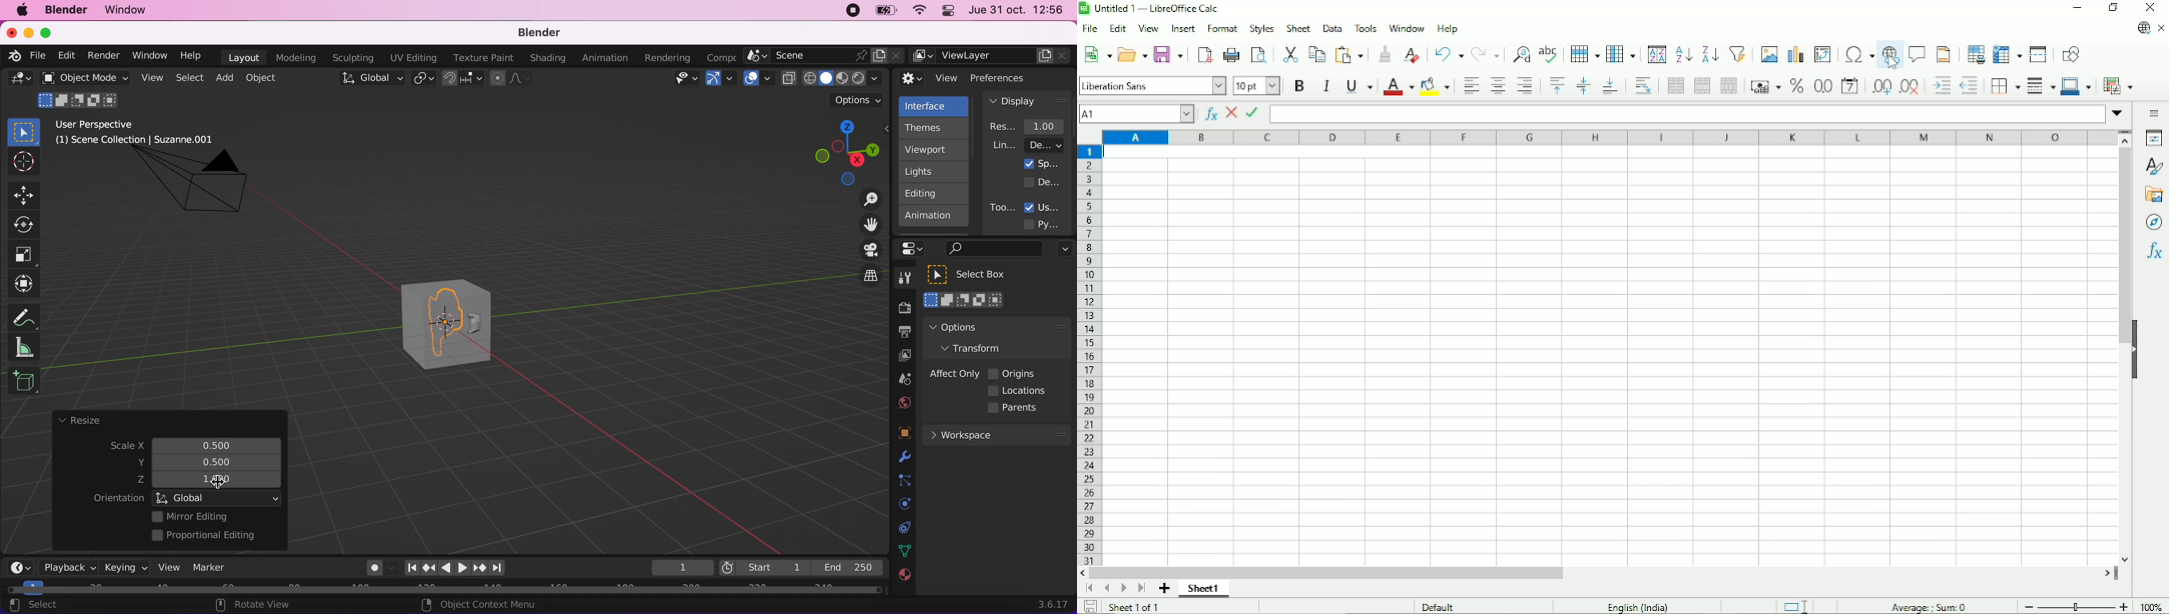 The width and height of the screenshot is (2184, 616). What do you see at coordinates (1385, 54) in the screenshot?
I see `Clone formatting` at bounding box center [1385, 54].